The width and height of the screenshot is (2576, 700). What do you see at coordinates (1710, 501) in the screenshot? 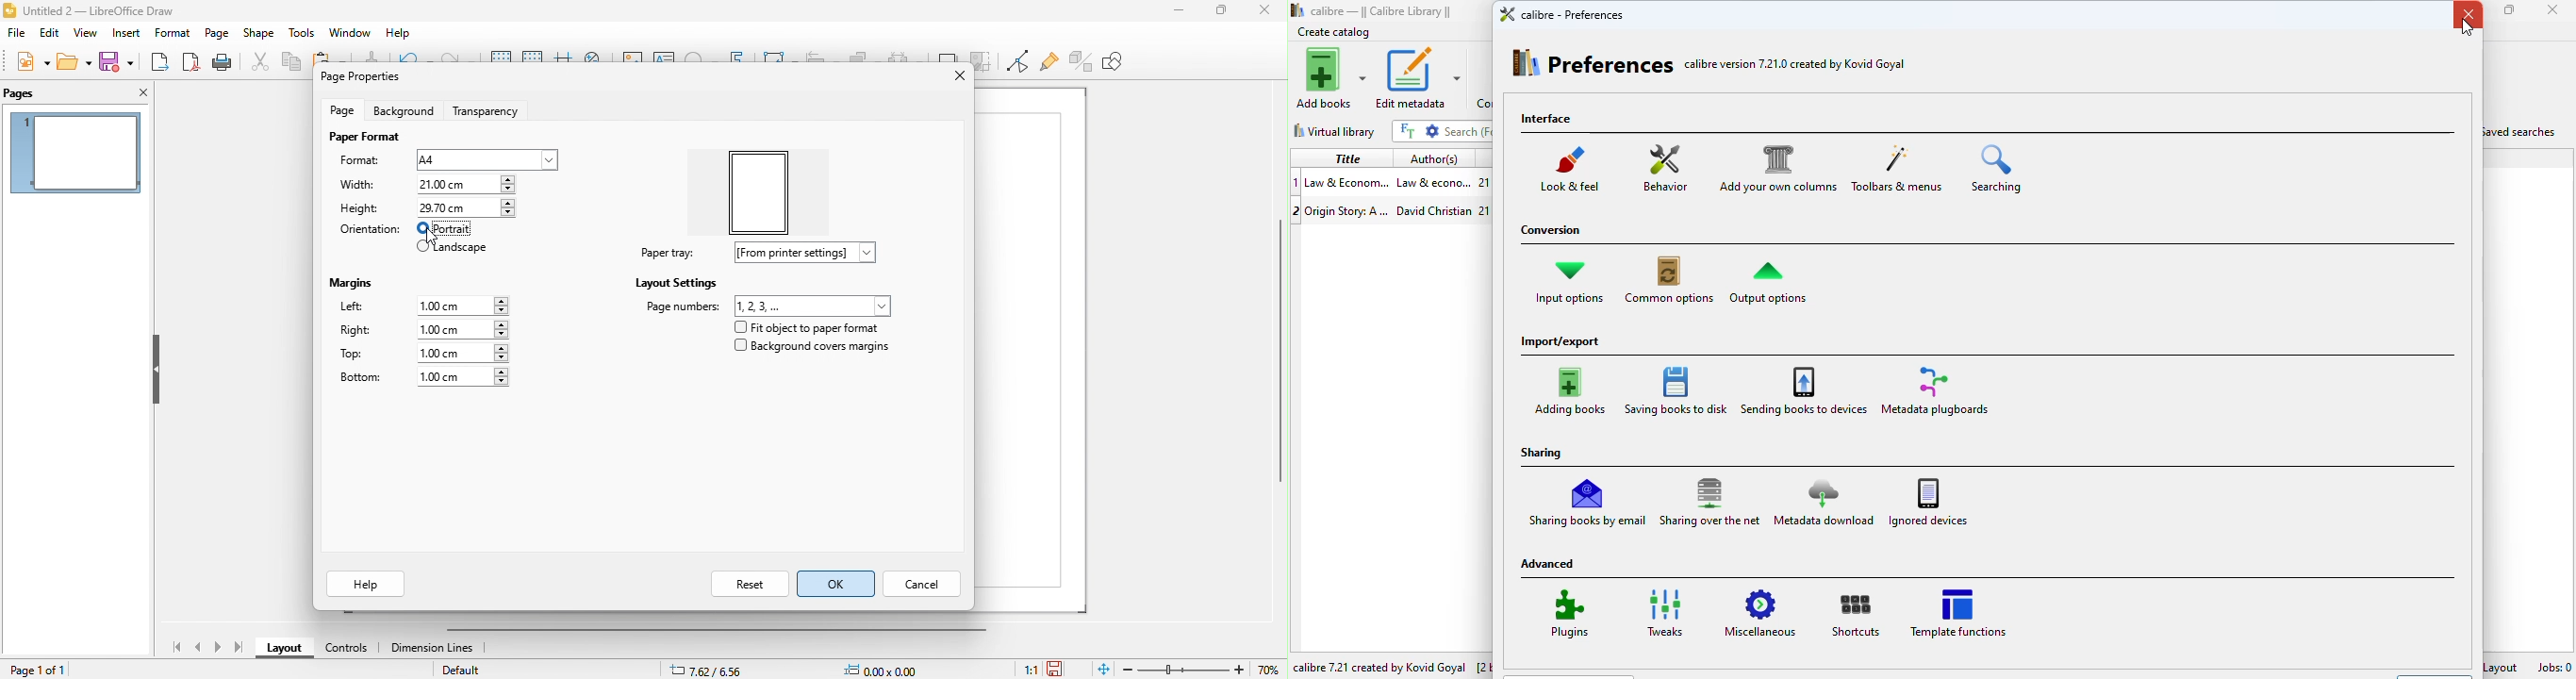
I see `sharing over the net` at bounding box center [1710, 501].